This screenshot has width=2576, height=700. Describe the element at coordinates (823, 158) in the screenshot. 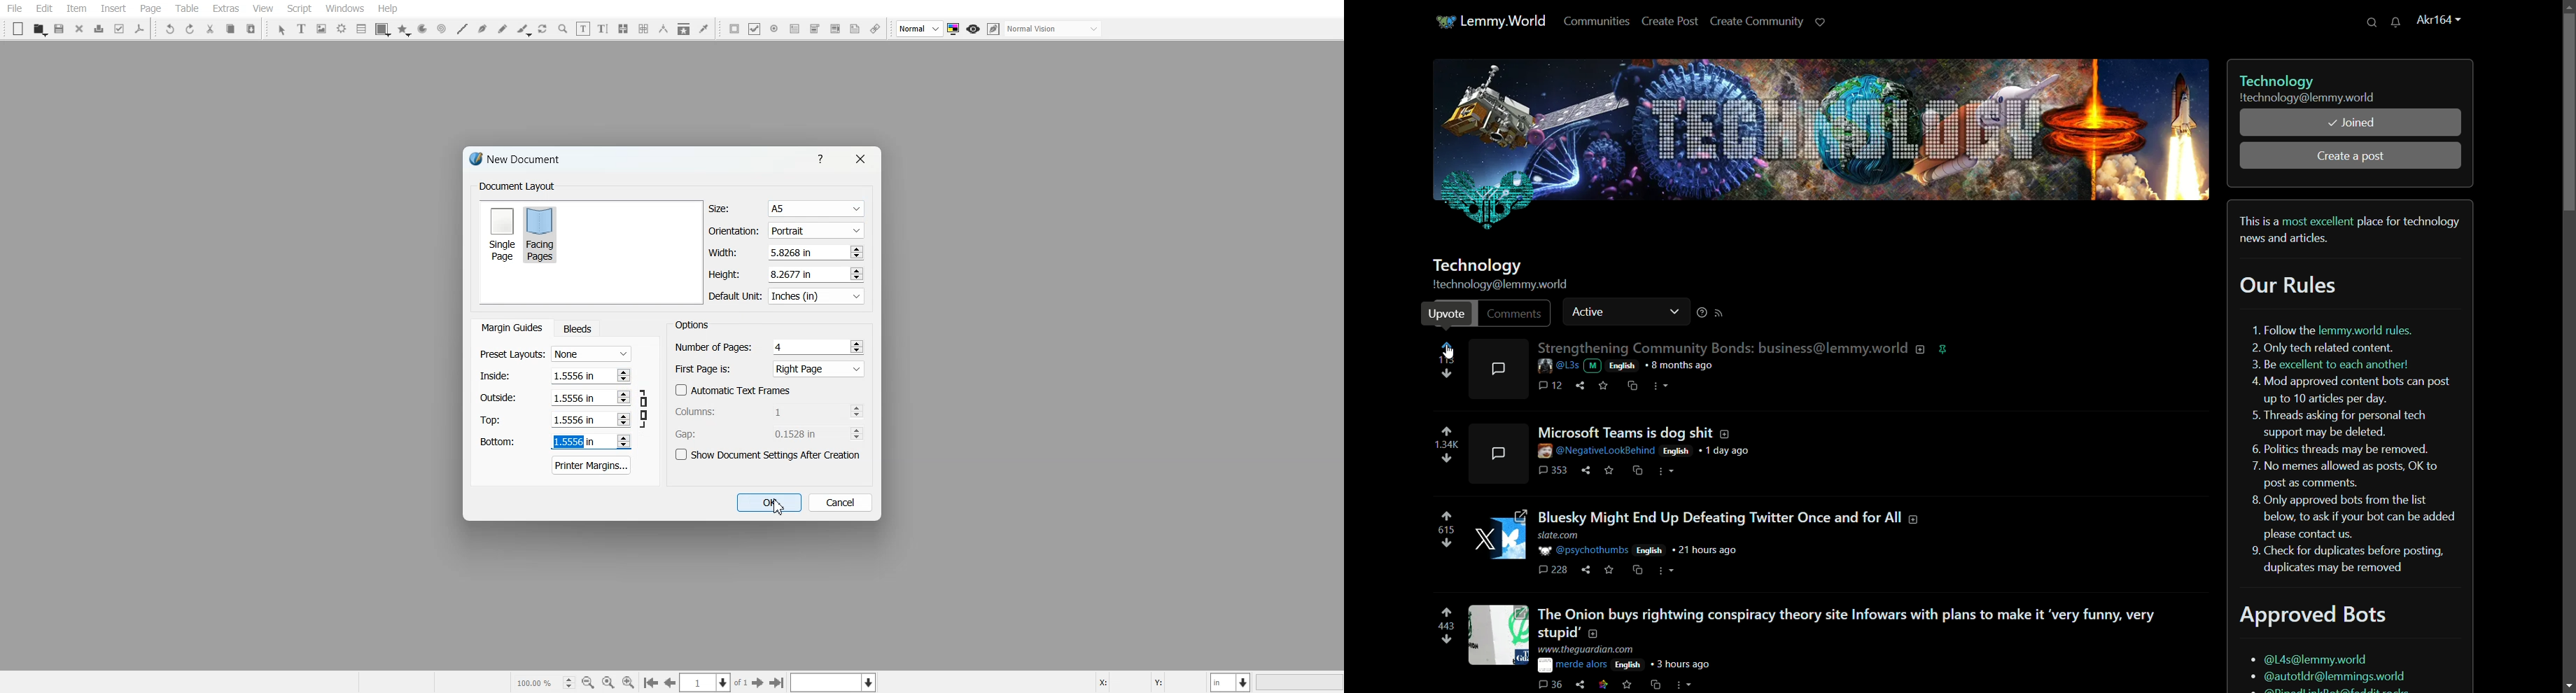

I see `Help` at that location.